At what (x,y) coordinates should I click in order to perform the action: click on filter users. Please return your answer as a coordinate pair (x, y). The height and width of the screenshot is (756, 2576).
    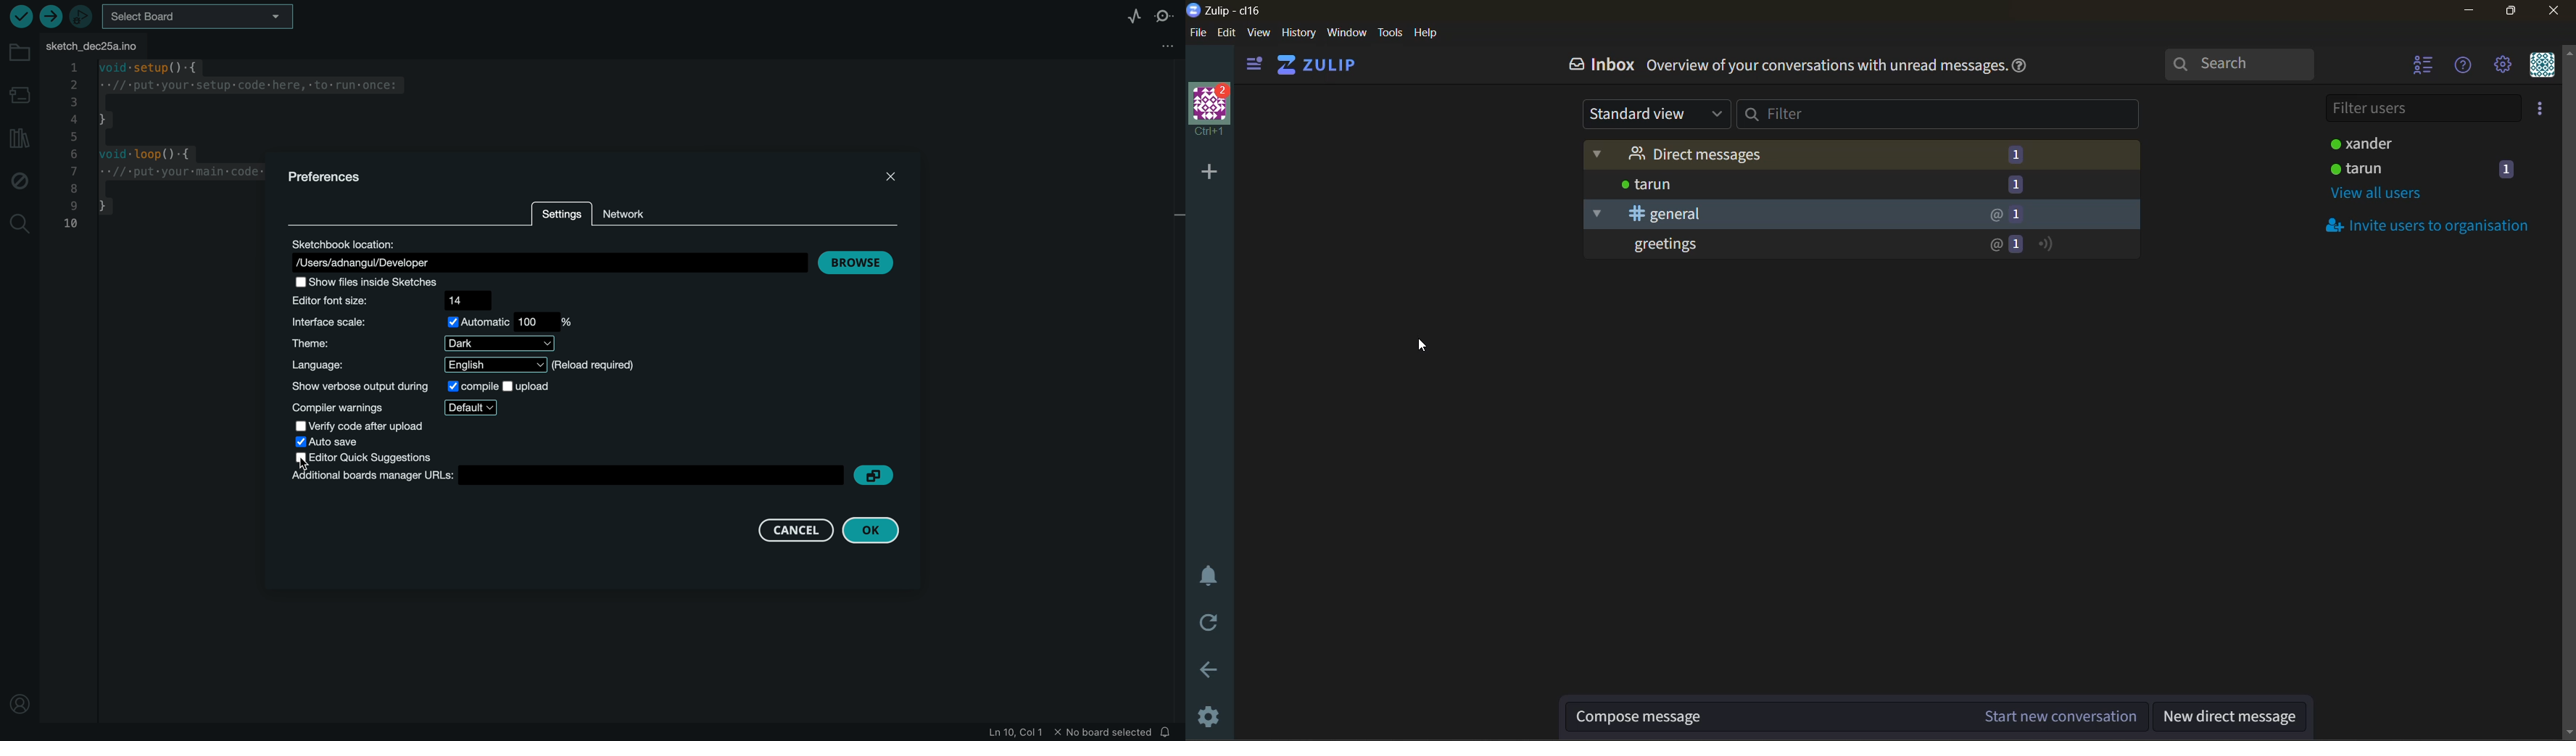
    Looking at the image, I should click on (2422, 108).